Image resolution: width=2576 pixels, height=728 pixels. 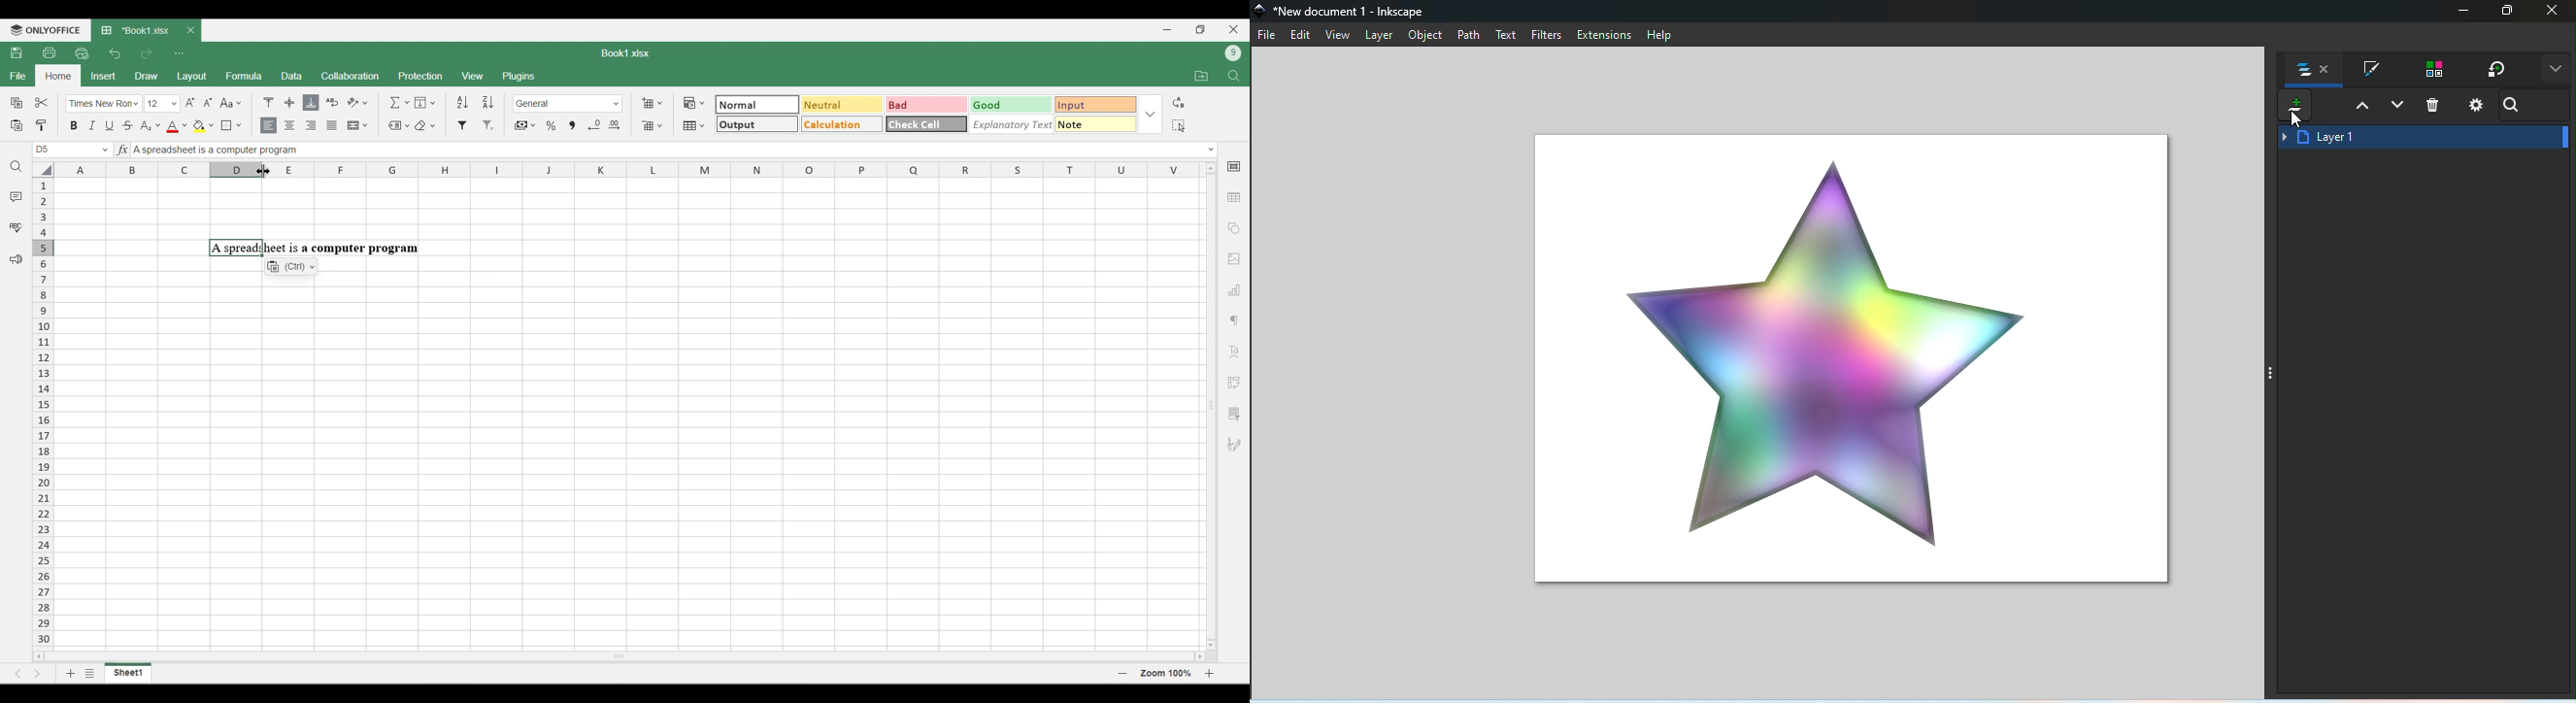 I want to click on Close tab, so click(x=191, y=31).